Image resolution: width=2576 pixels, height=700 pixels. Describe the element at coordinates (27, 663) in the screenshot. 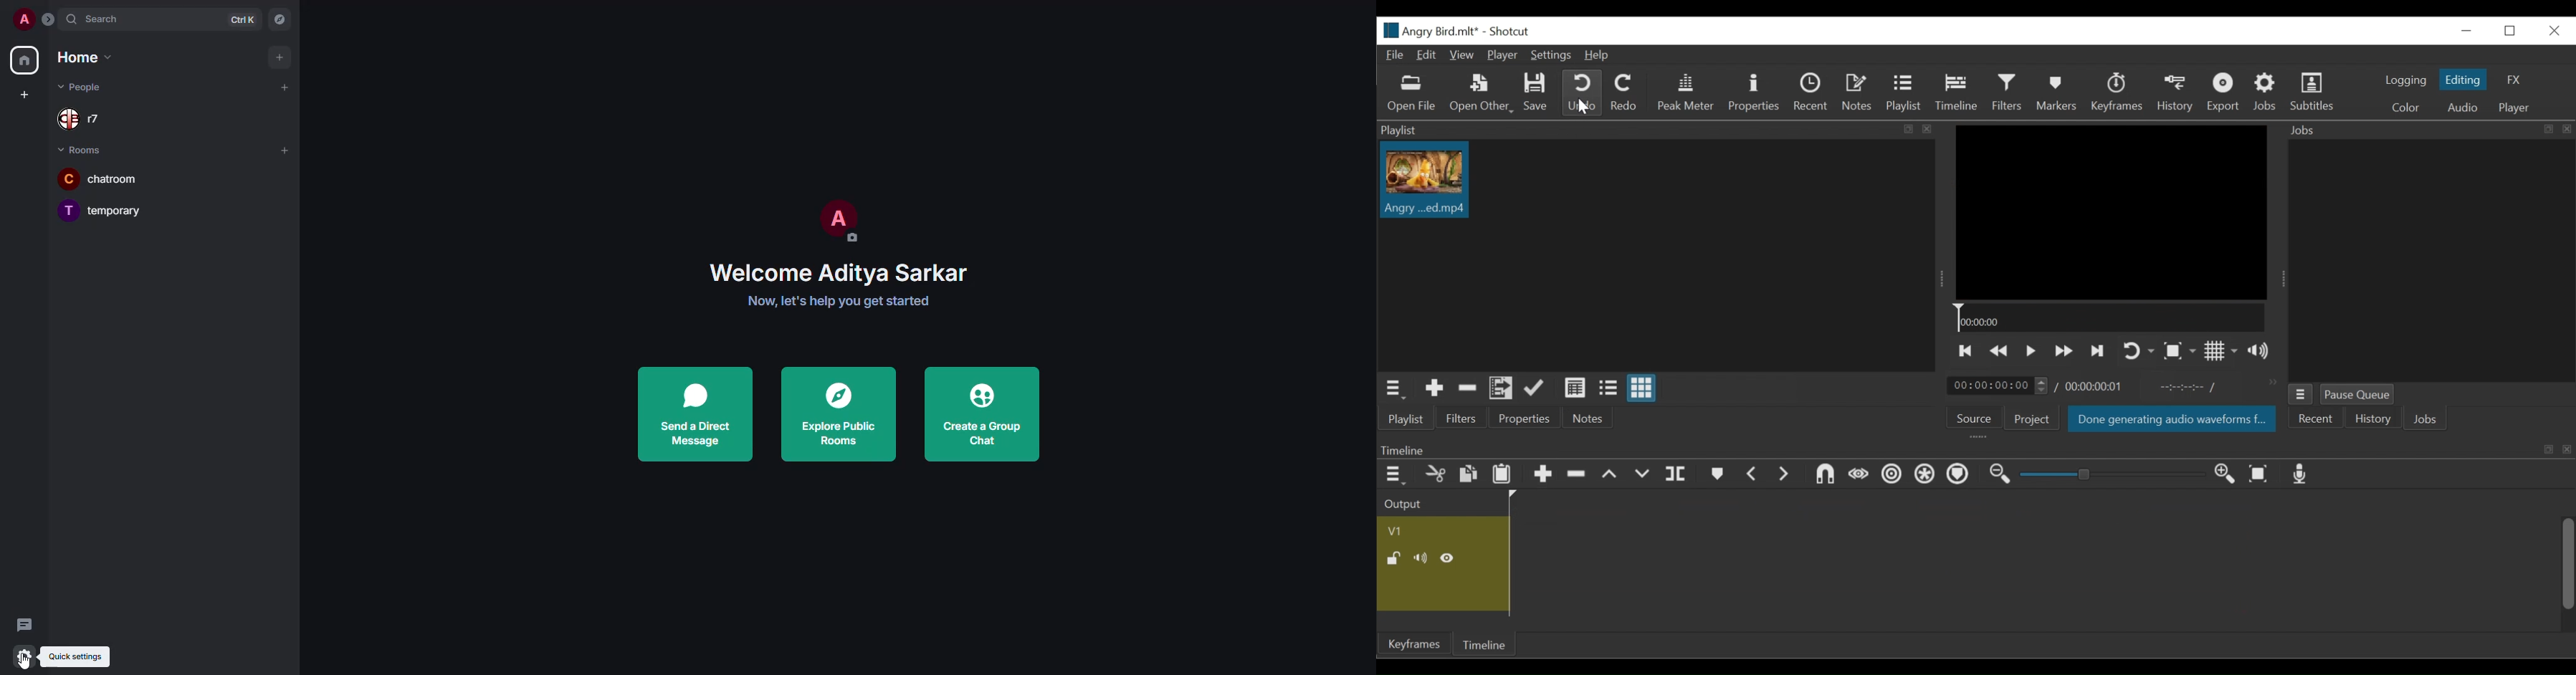

I see `cursor` at that location.